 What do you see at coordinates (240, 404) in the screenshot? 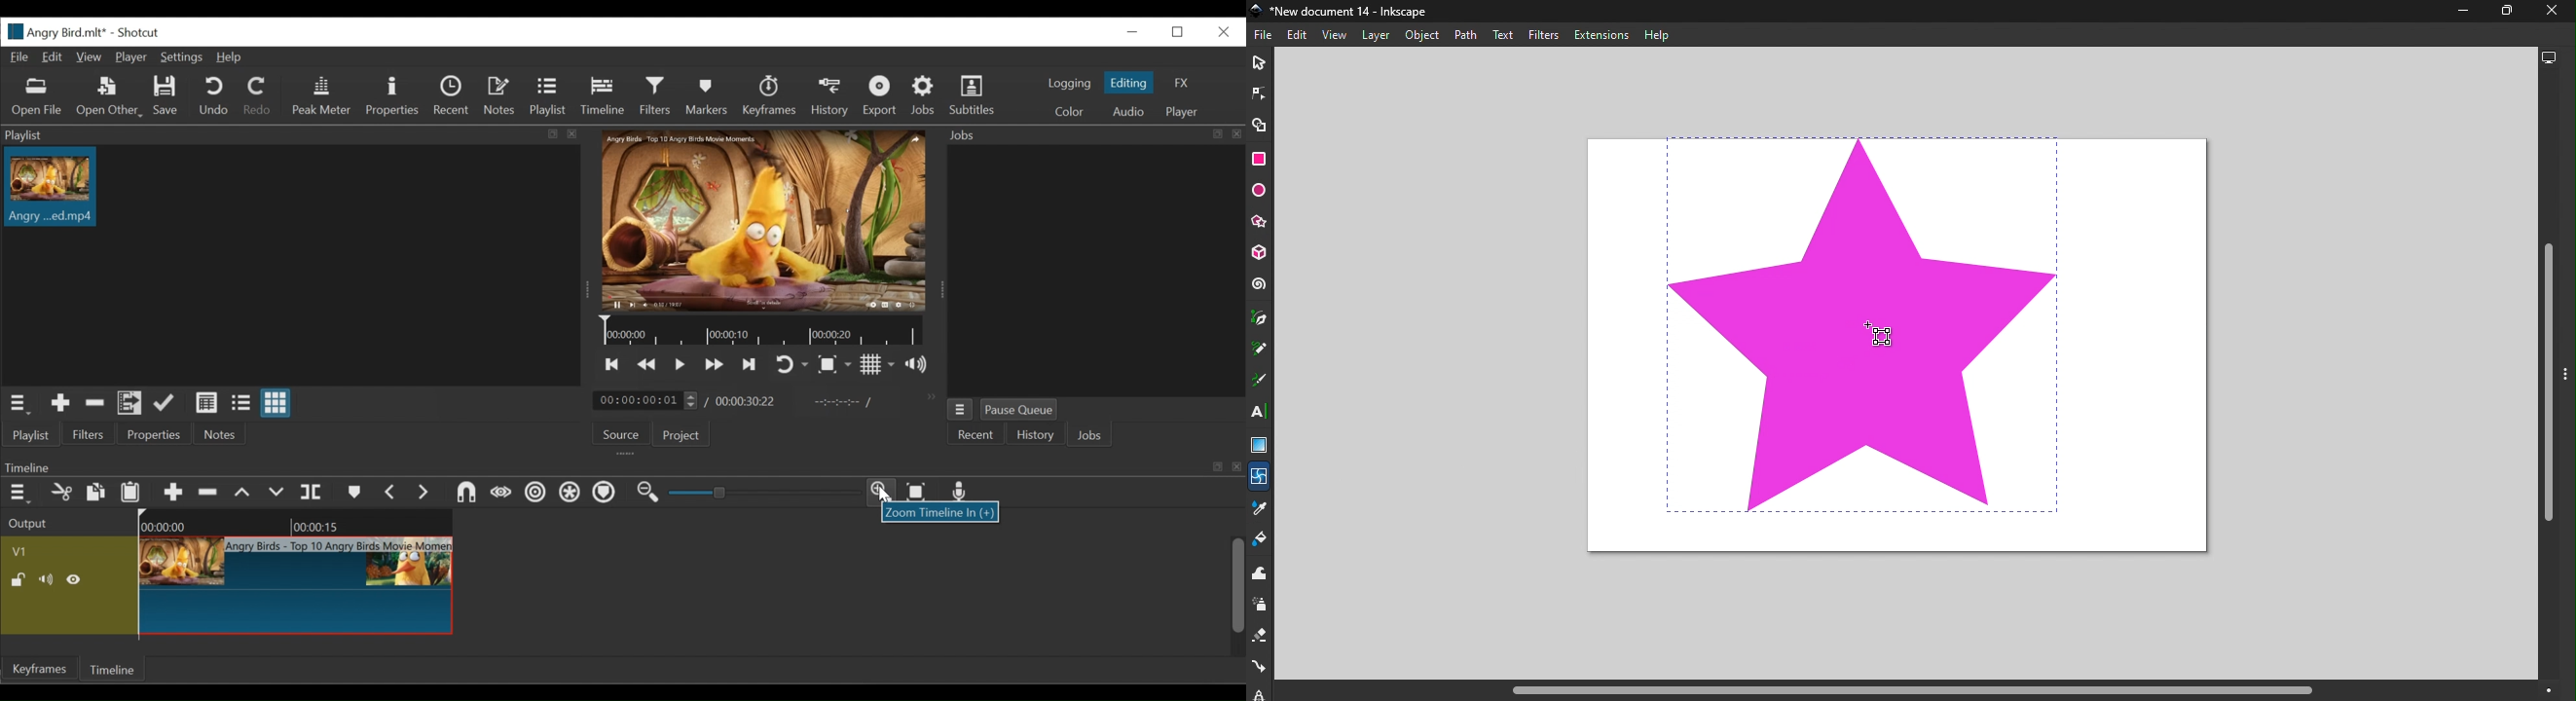
I see `View as files` at bounding box center [240, 404].